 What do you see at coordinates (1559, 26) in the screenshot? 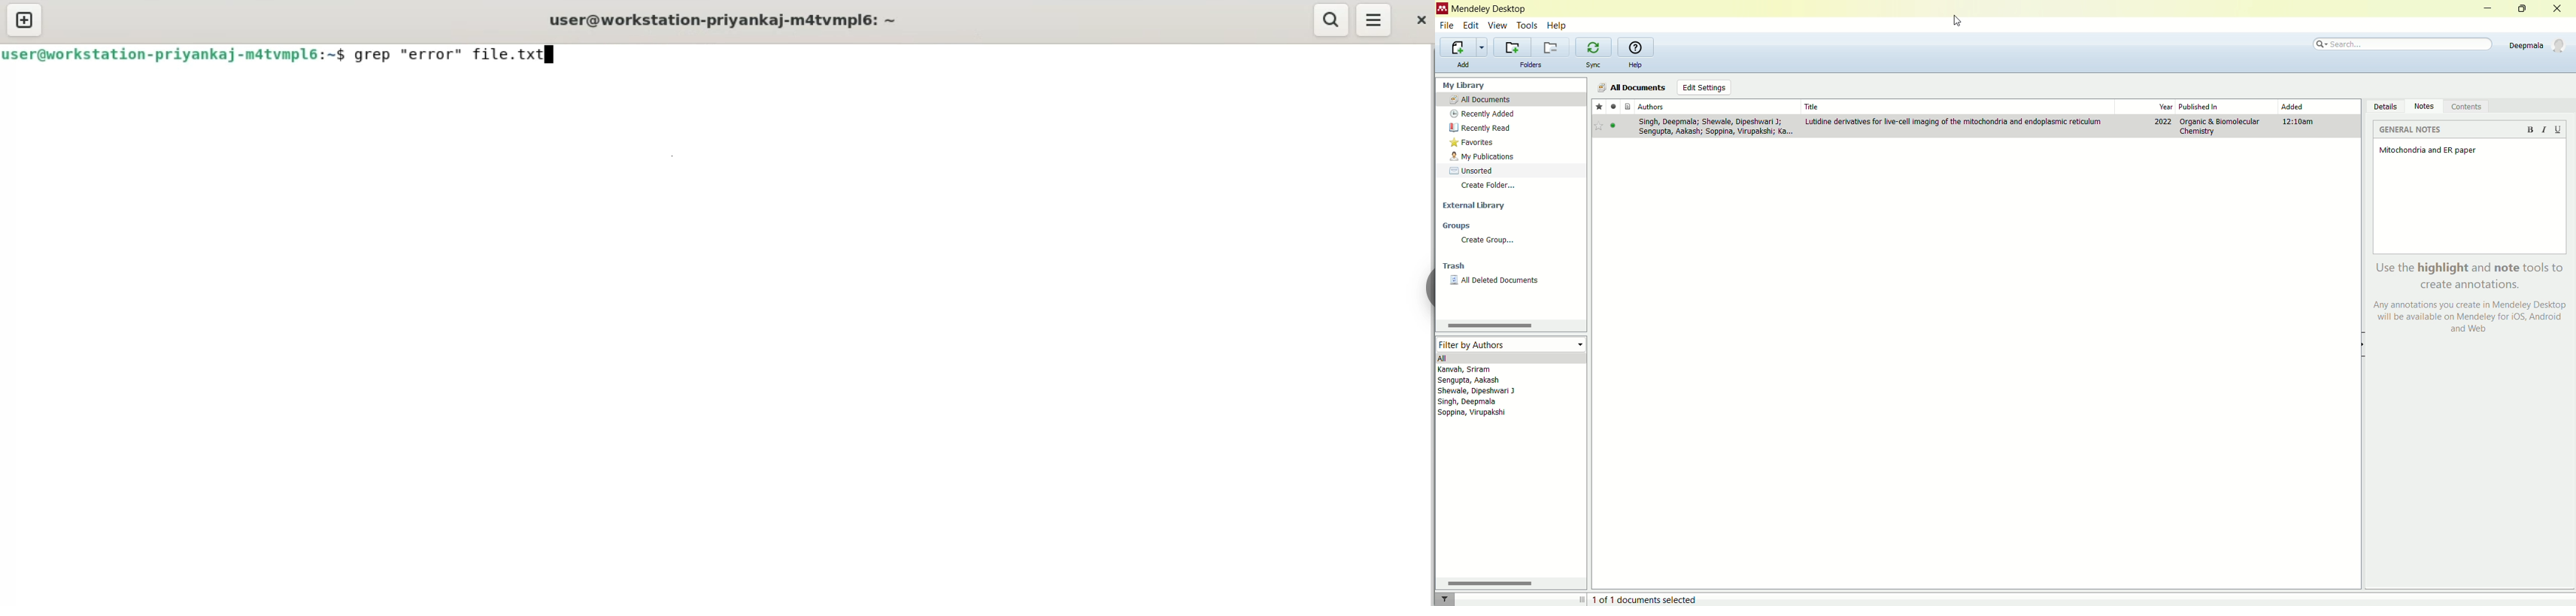
I see `help` at bounding box center [1559, 26].